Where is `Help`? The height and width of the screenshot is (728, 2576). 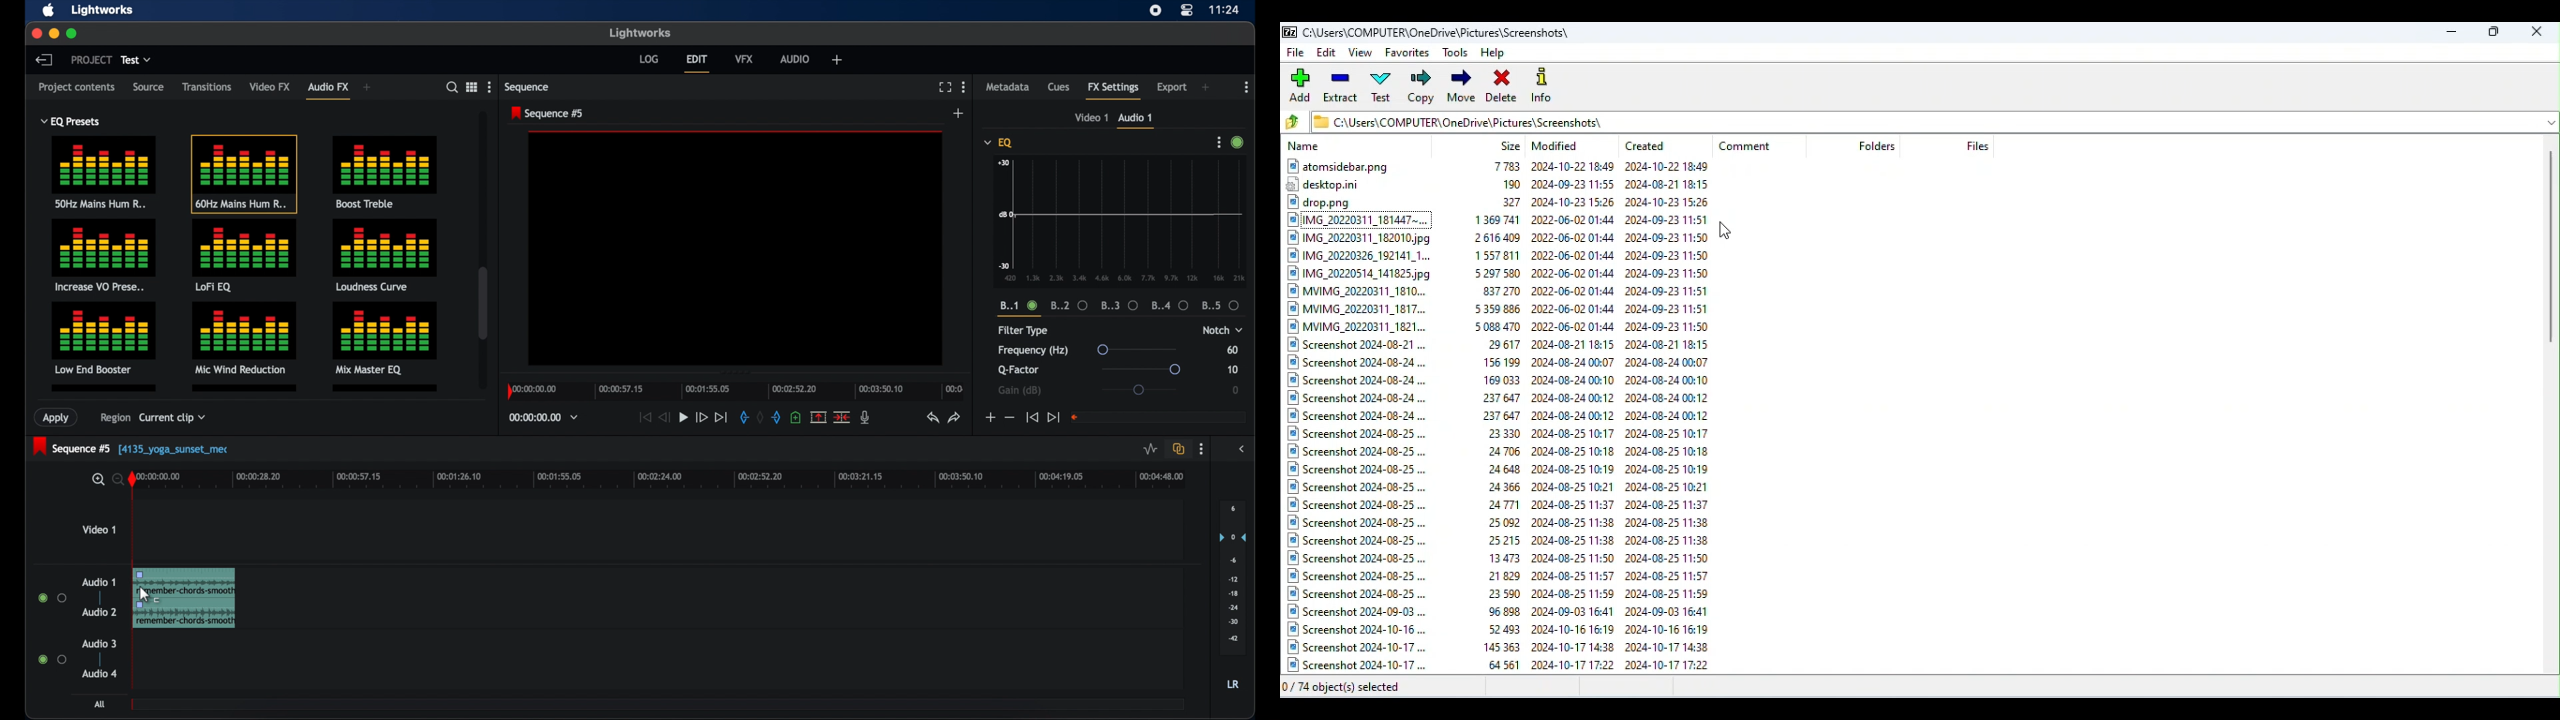 Help is located at coordinates (1498, 51).